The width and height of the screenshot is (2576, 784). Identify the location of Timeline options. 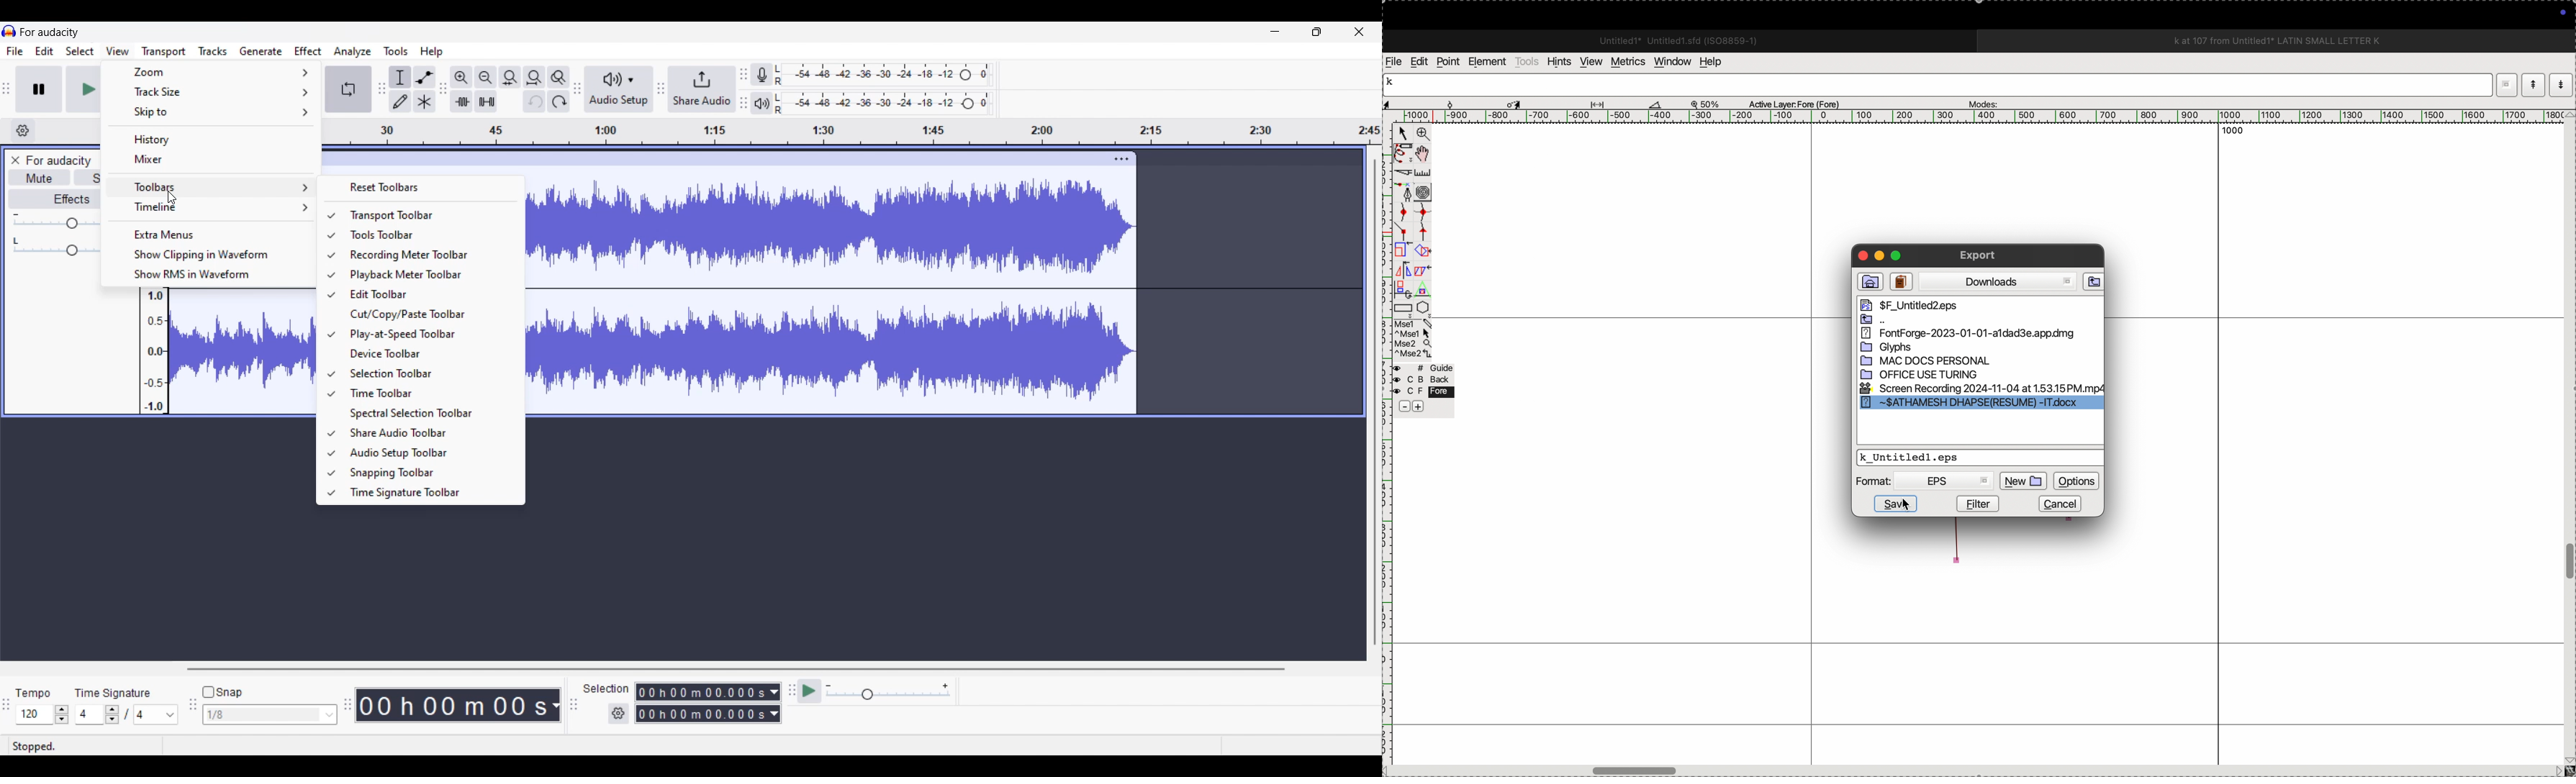
(209, 208).